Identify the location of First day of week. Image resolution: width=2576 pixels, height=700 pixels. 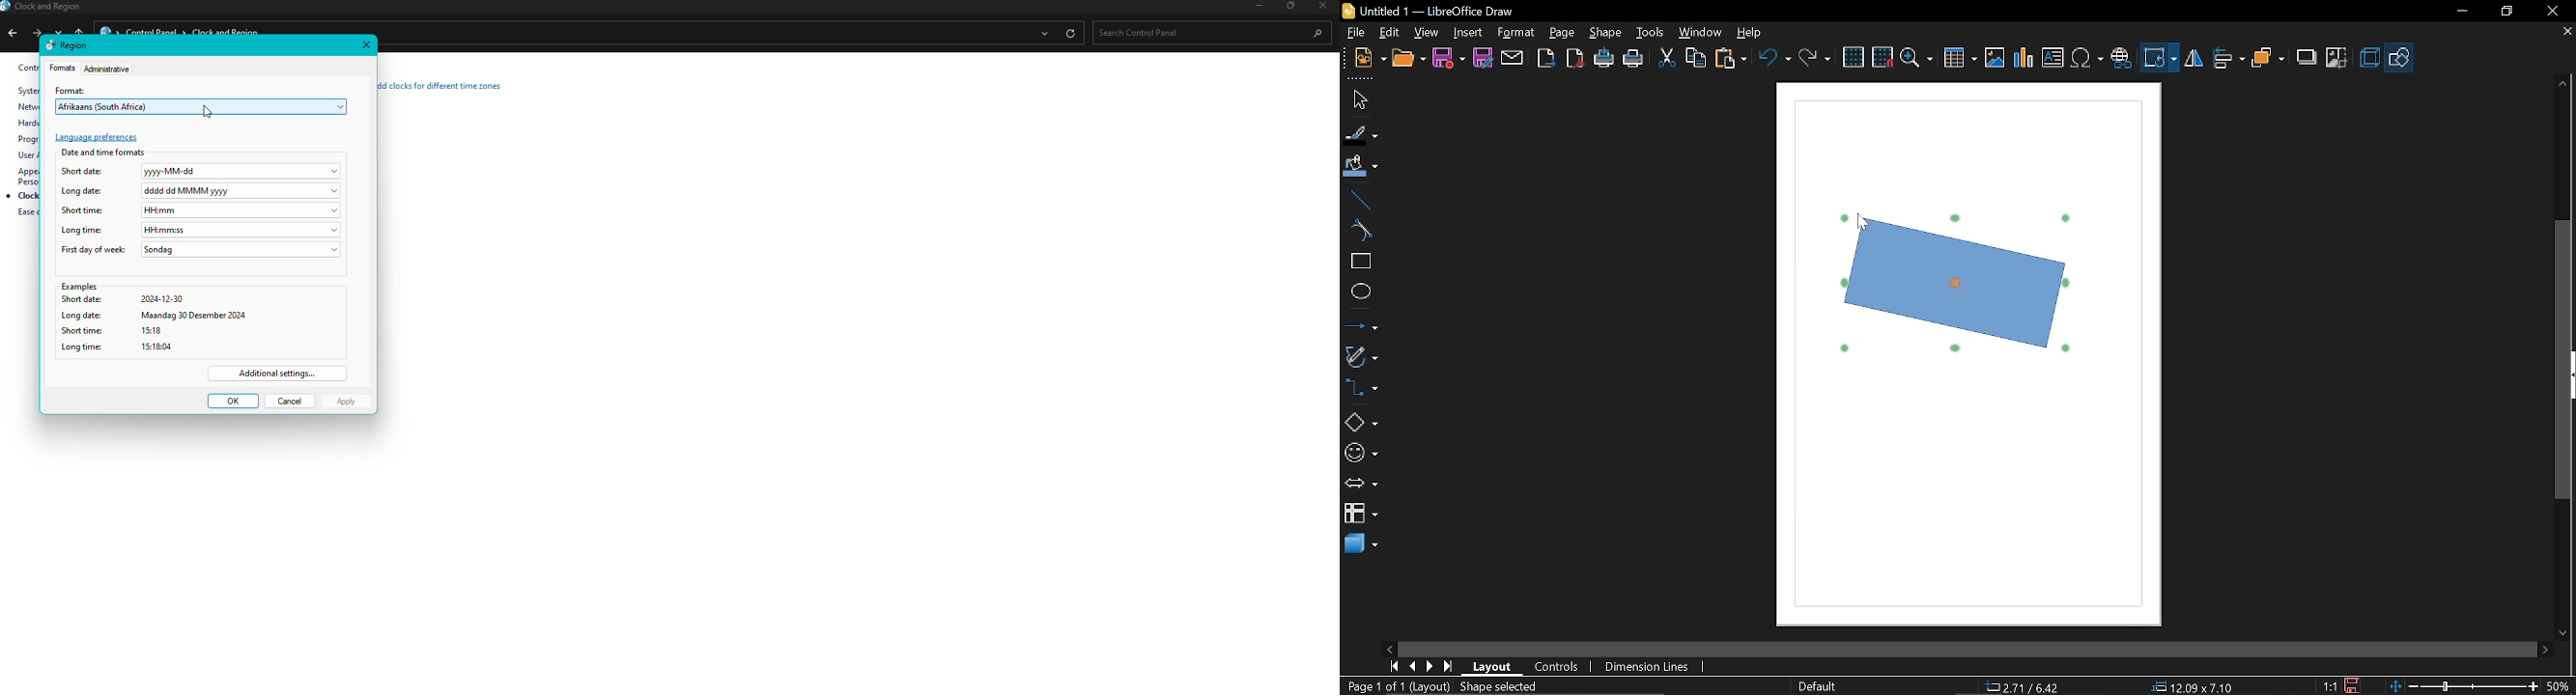
(201, 250).